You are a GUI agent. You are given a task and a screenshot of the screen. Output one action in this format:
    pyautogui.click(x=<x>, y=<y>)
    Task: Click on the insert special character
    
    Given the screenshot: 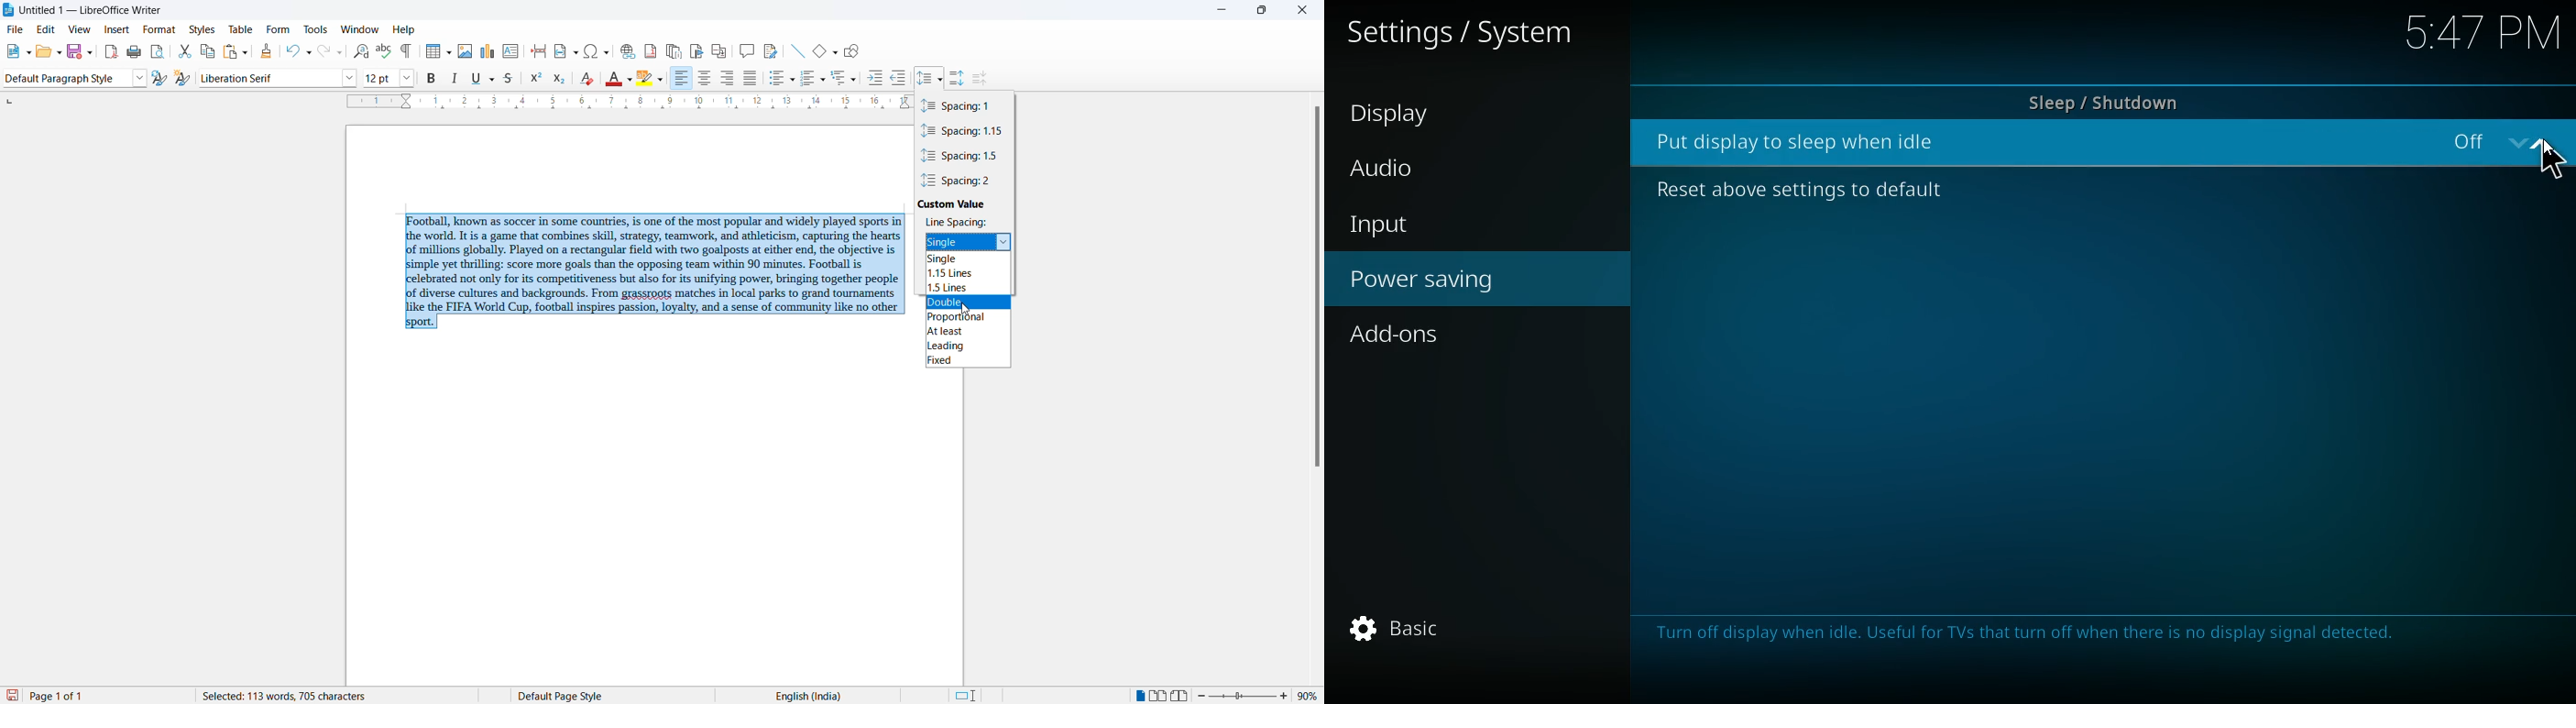 What is the action you would take?
    pyautogui.click(x=595, y=52)
    